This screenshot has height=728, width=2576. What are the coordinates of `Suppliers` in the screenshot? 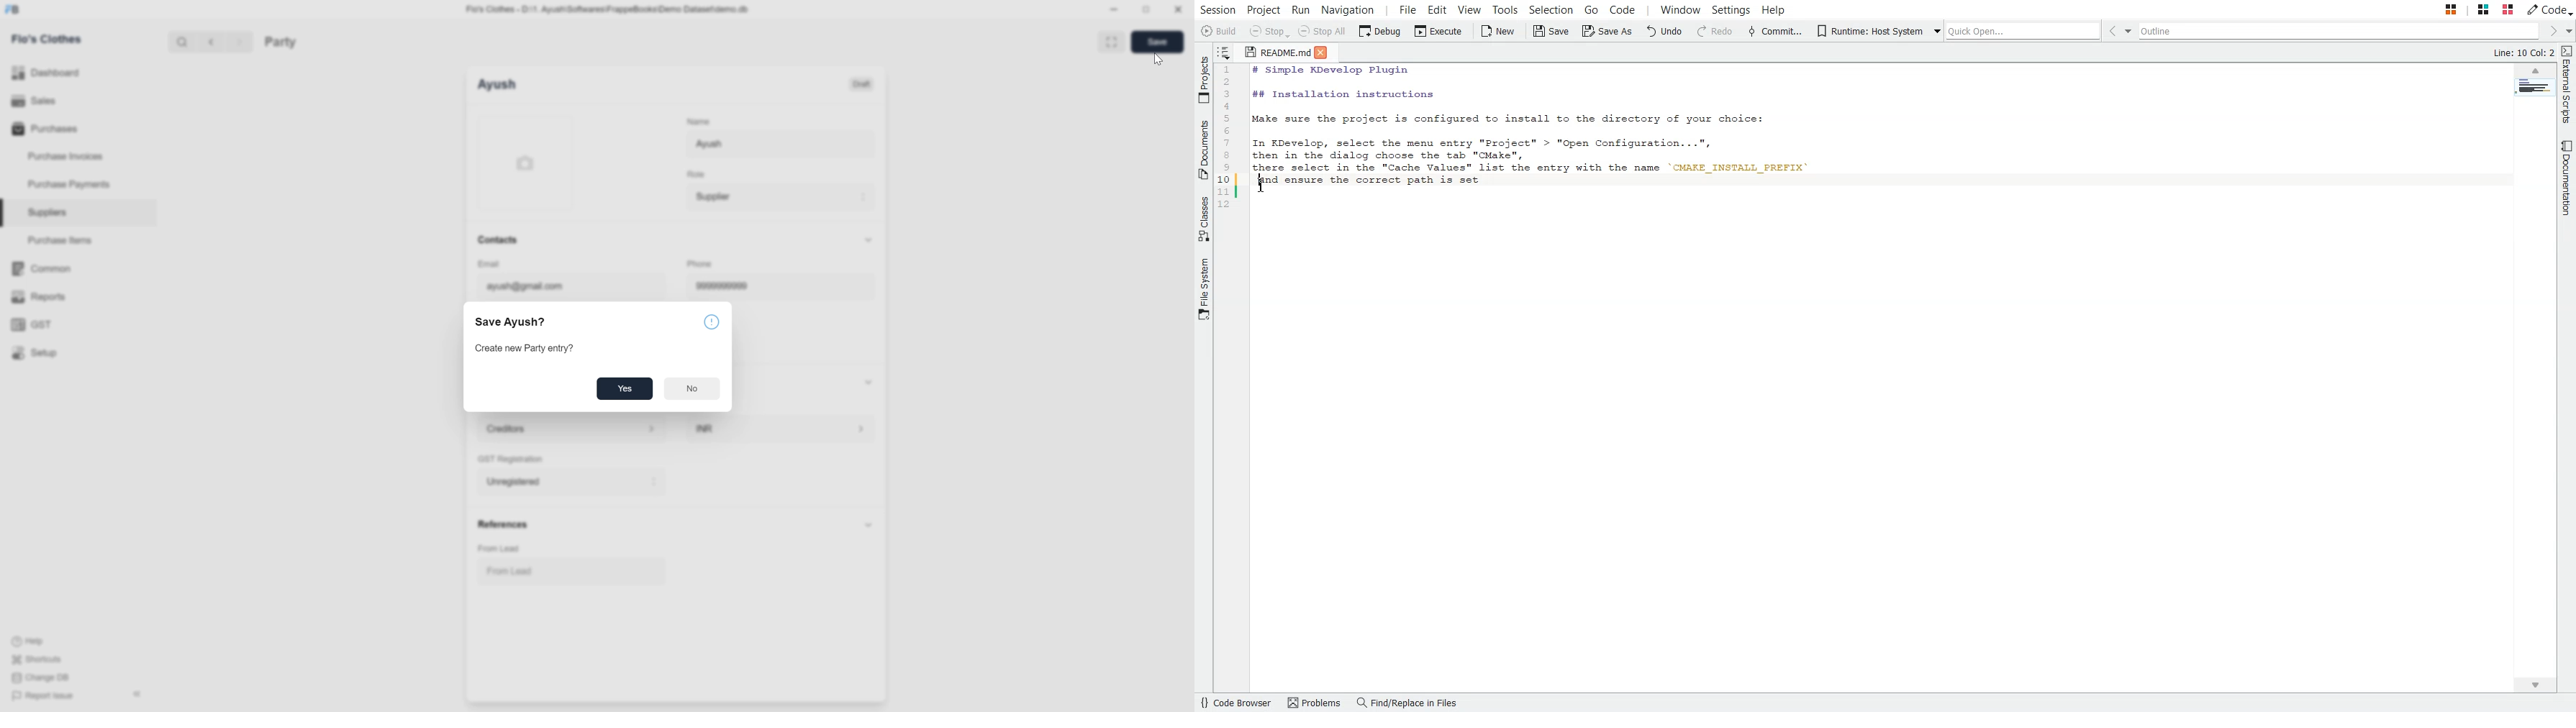 It's located at (78, 213).